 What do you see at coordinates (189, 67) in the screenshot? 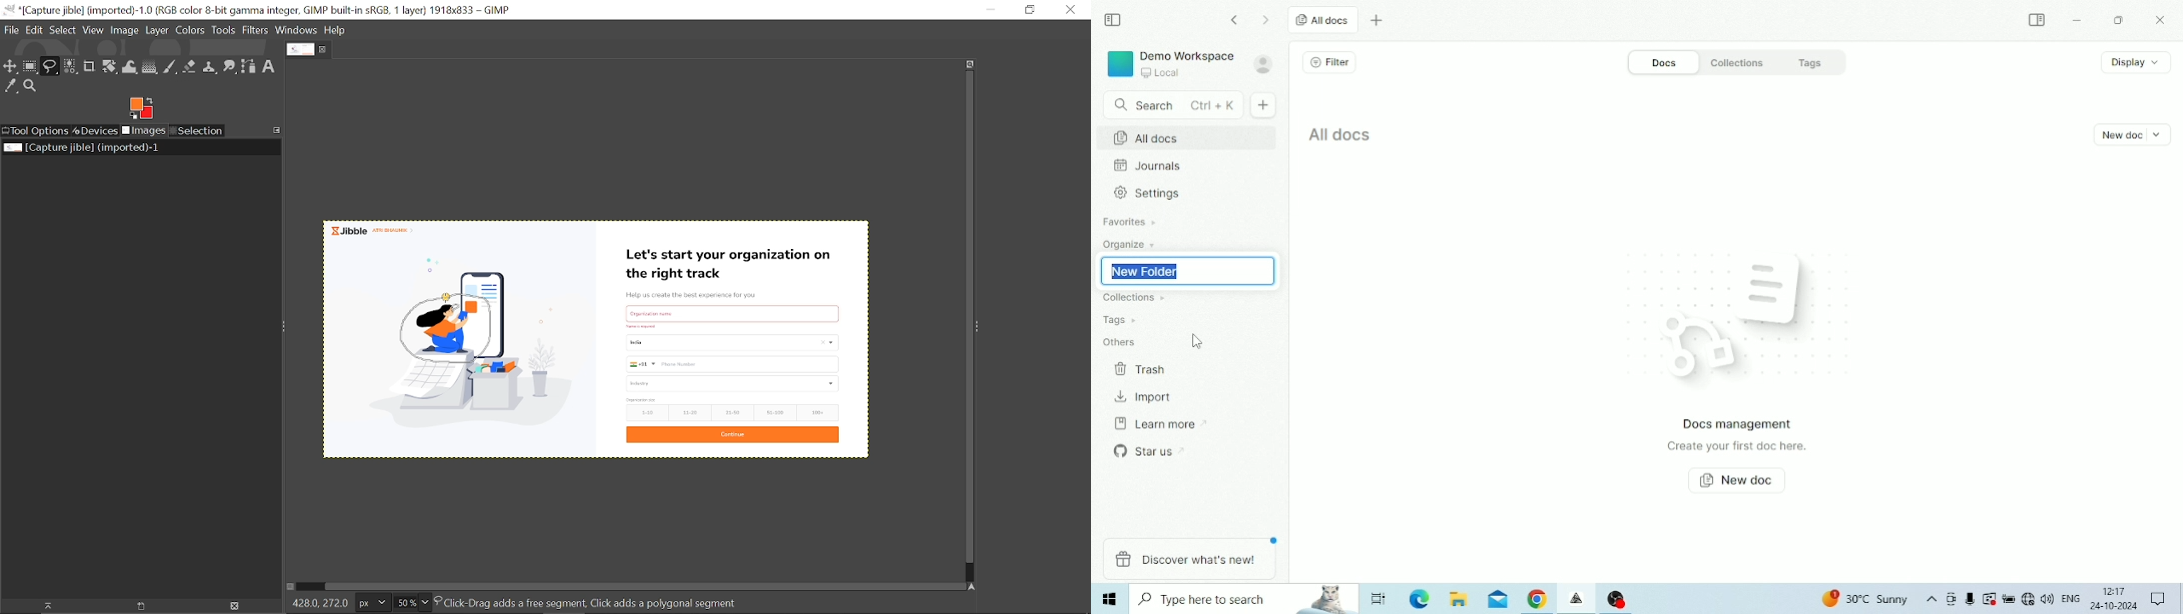
I see `Eraser tool` at bounding box center [189, 67].